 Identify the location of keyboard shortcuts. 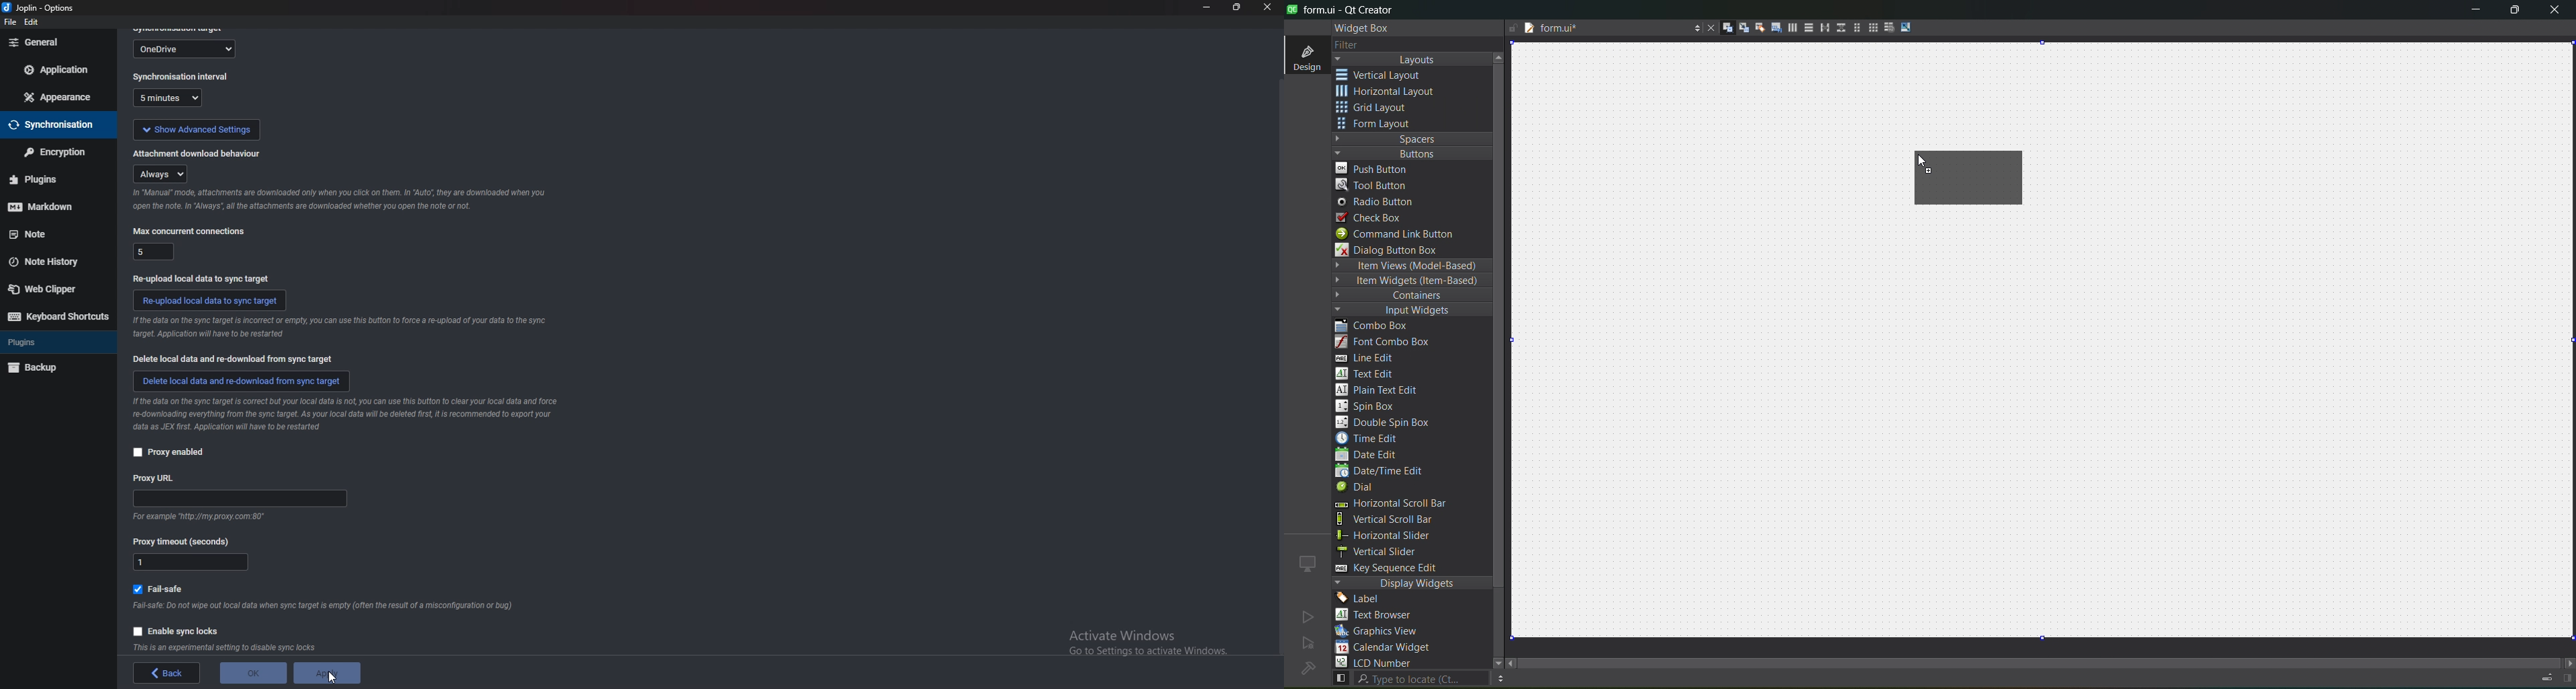
(58, 317).